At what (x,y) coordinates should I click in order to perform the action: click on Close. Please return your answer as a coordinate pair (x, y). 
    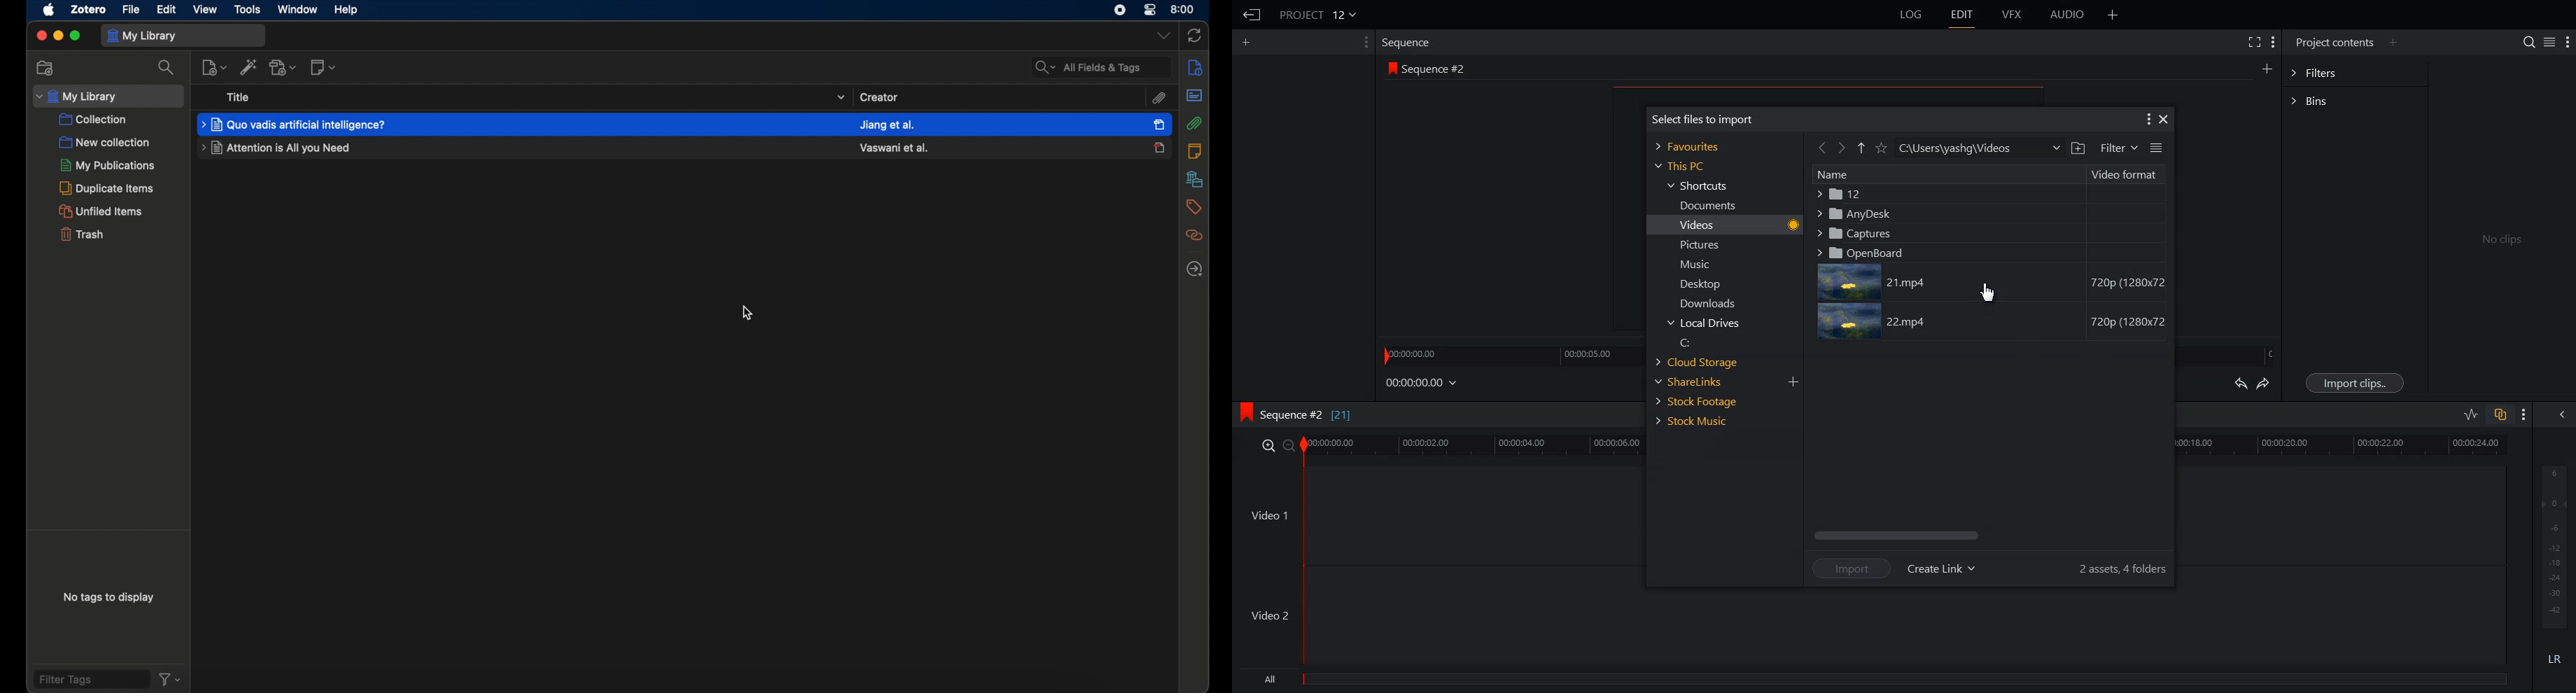
    Looking at the image, I should click on (2164, 120).